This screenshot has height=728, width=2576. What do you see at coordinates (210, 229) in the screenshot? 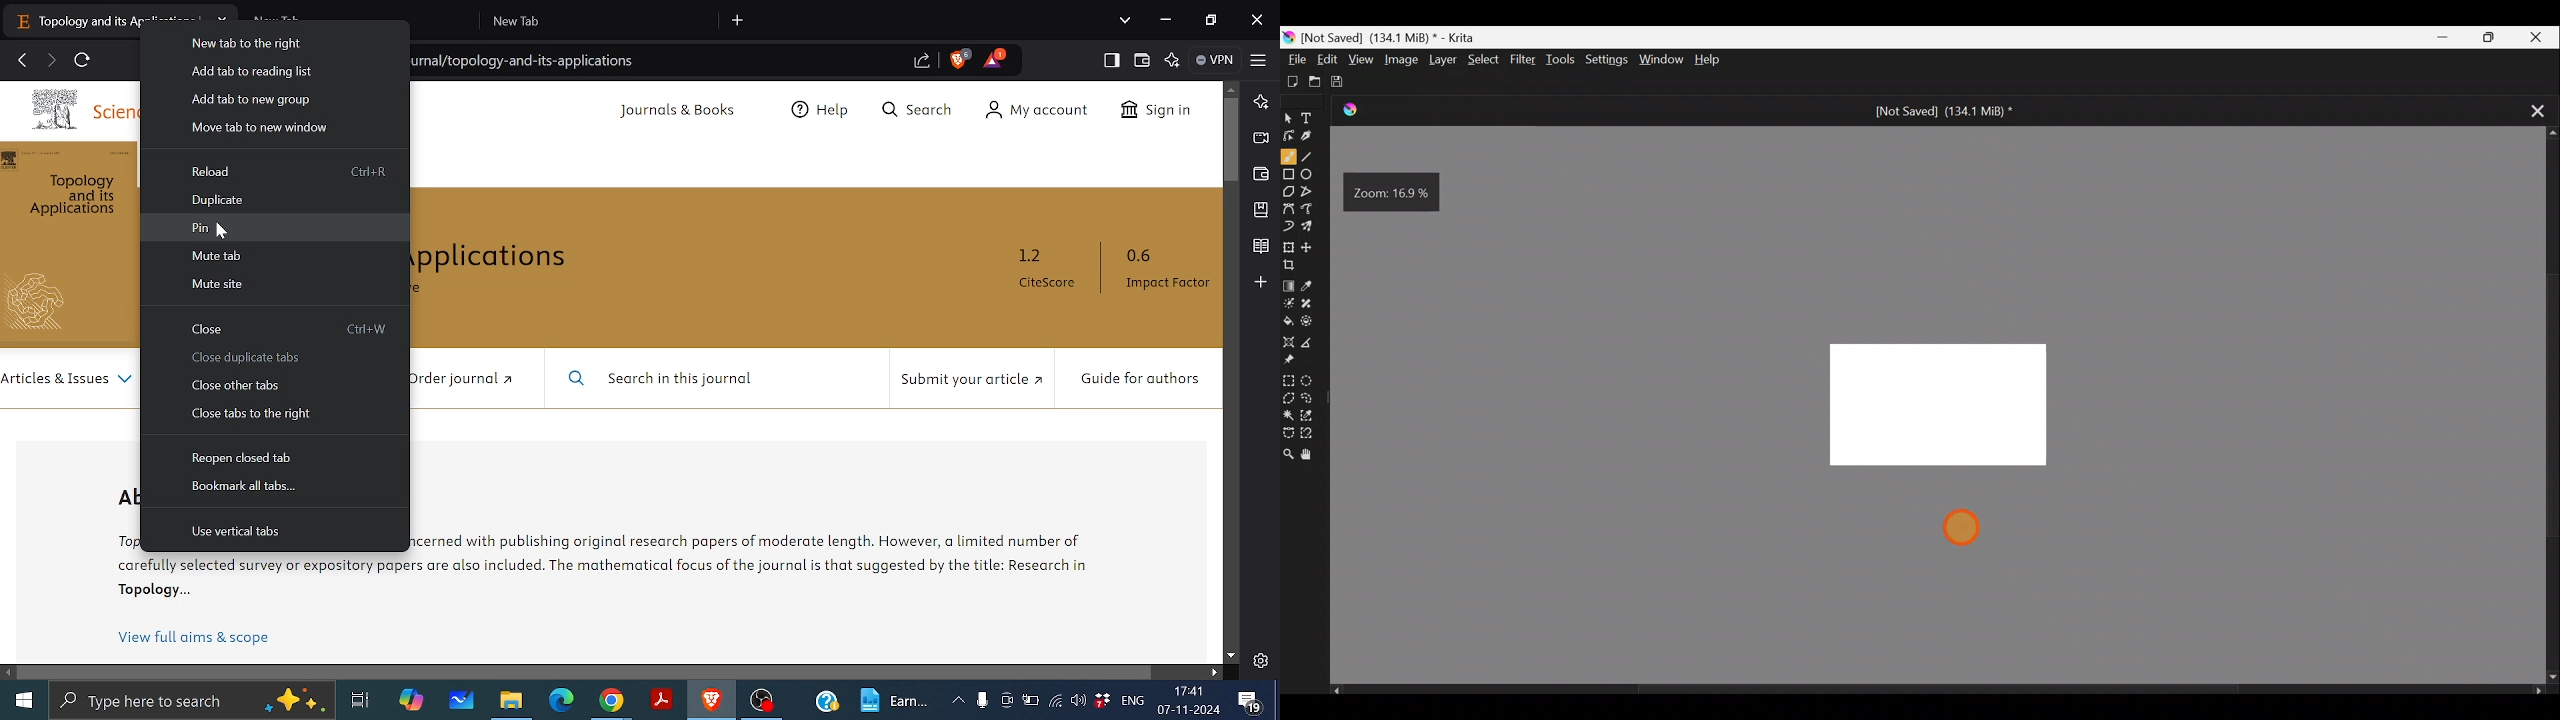
I see `Pin` at bounding box center [210, 229].